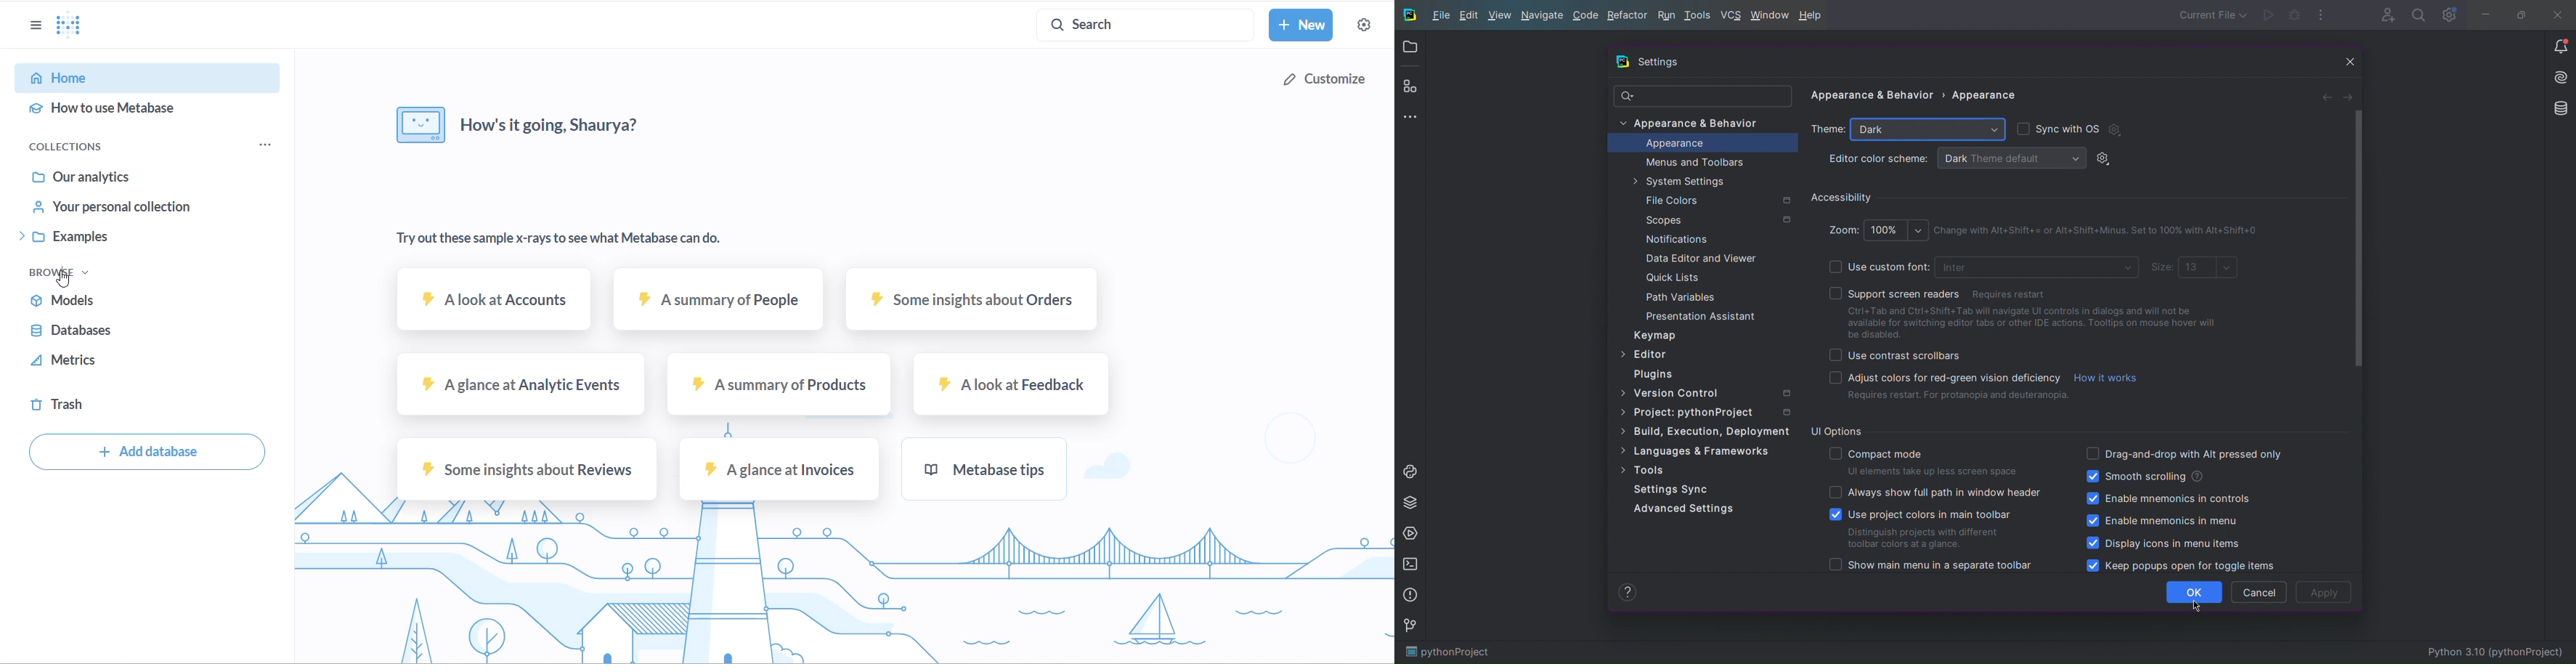  What do you see at coordinates (1958, 397) in the screenshot?
I see `Requires restart. For protanopia and deuteranopia.` at bounding box center [1958, 397].